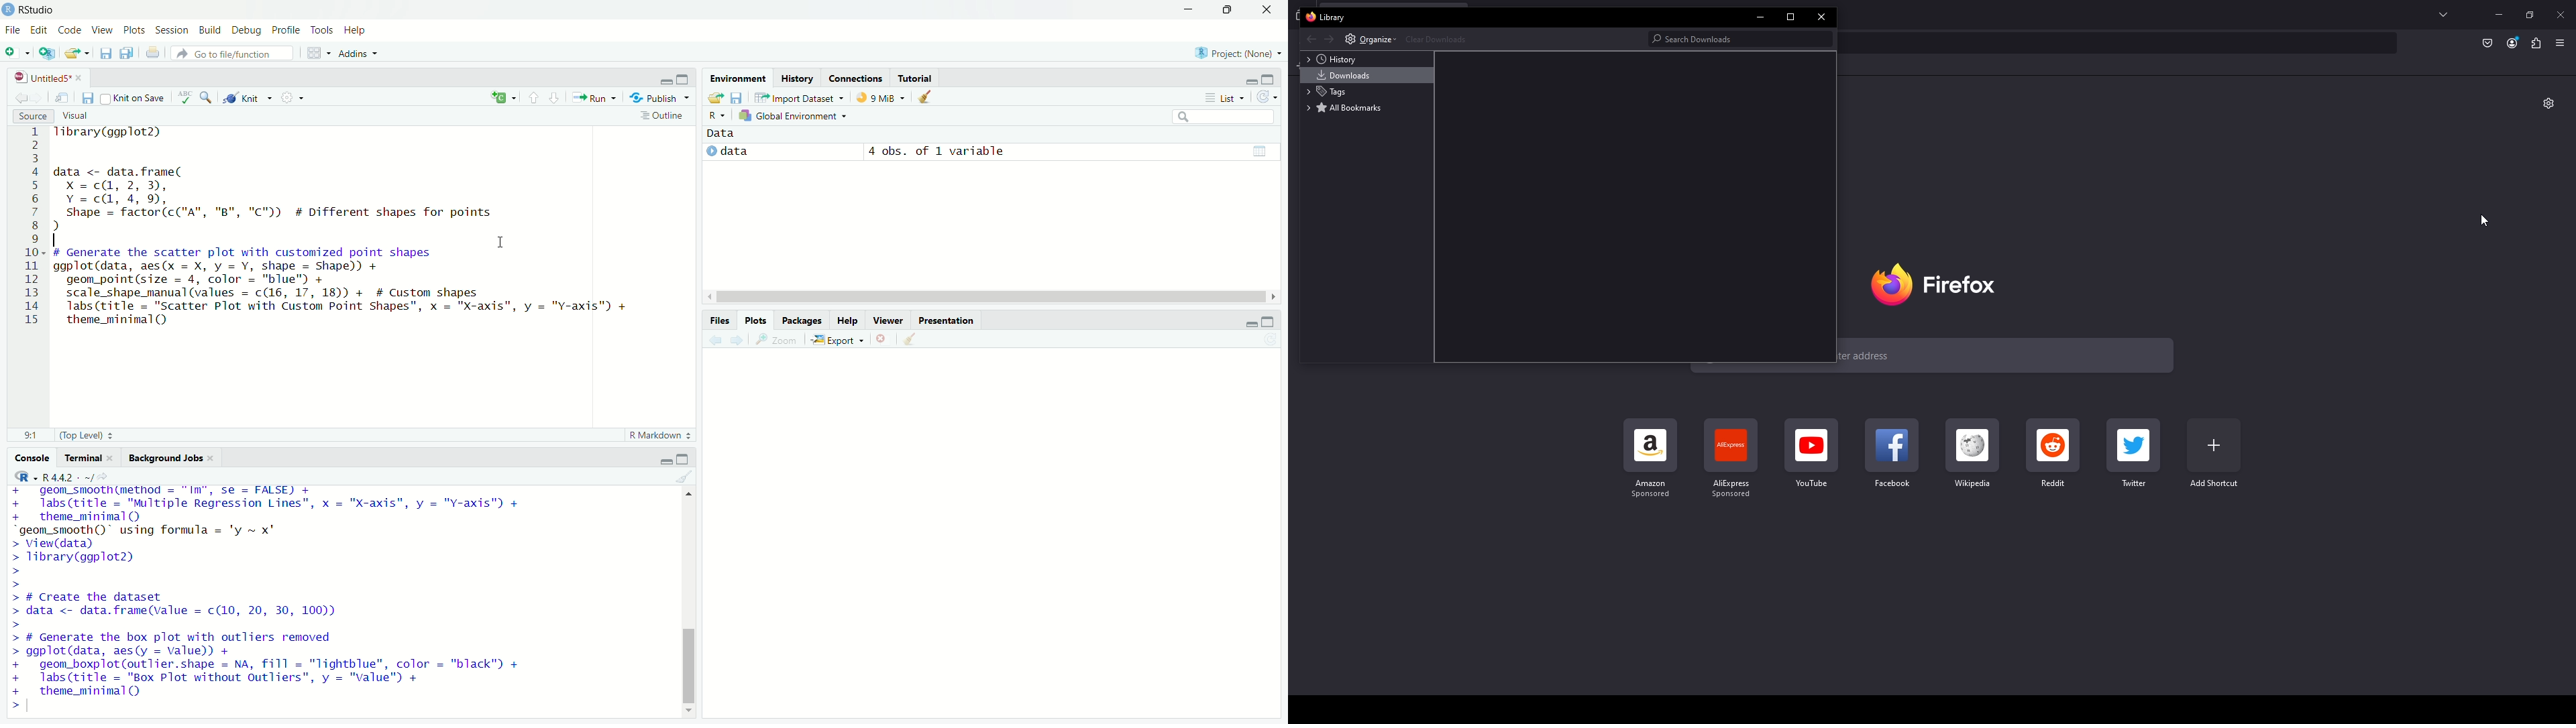  Describe the element at coordinates (126, 52) in the screenshot. I see `Save all open documents` at that location.